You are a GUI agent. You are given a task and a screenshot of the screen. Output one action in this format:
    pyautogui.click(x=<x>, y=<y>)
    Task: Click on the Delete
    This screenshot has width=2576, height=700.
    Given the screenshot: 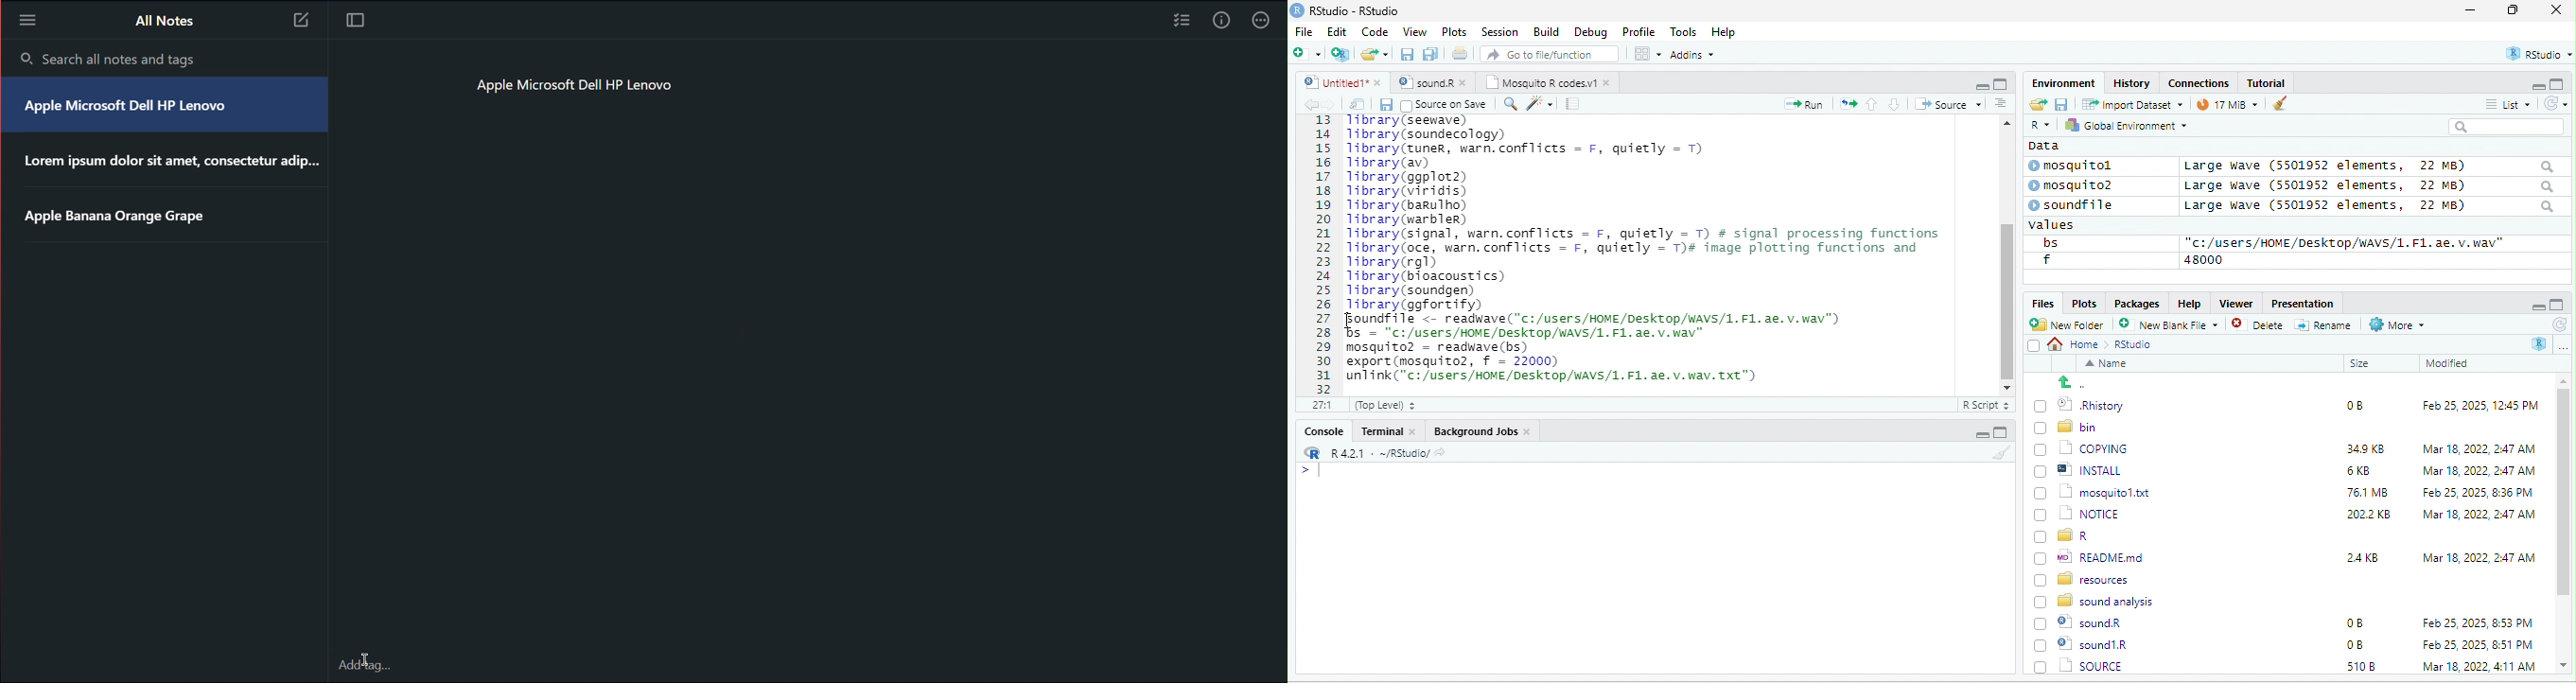 What is the action you would take?
    pyautogui.click(x=2260, y=325)
    